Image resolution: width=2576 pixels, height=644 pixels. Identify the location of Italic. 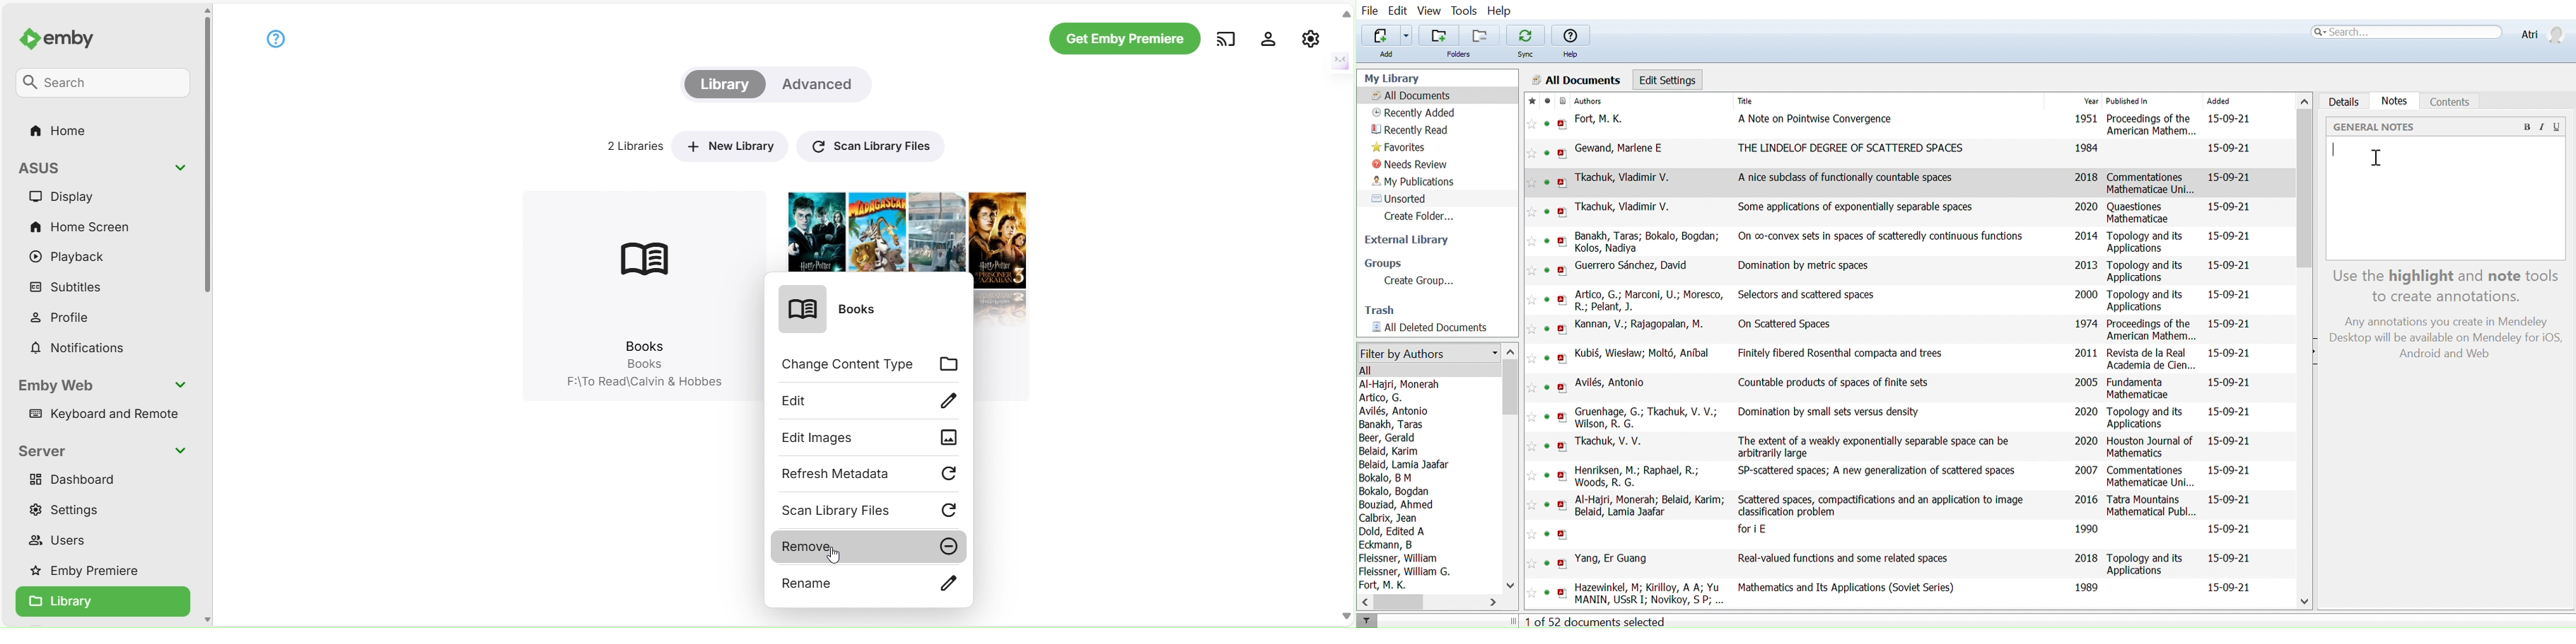
(6401, 523).